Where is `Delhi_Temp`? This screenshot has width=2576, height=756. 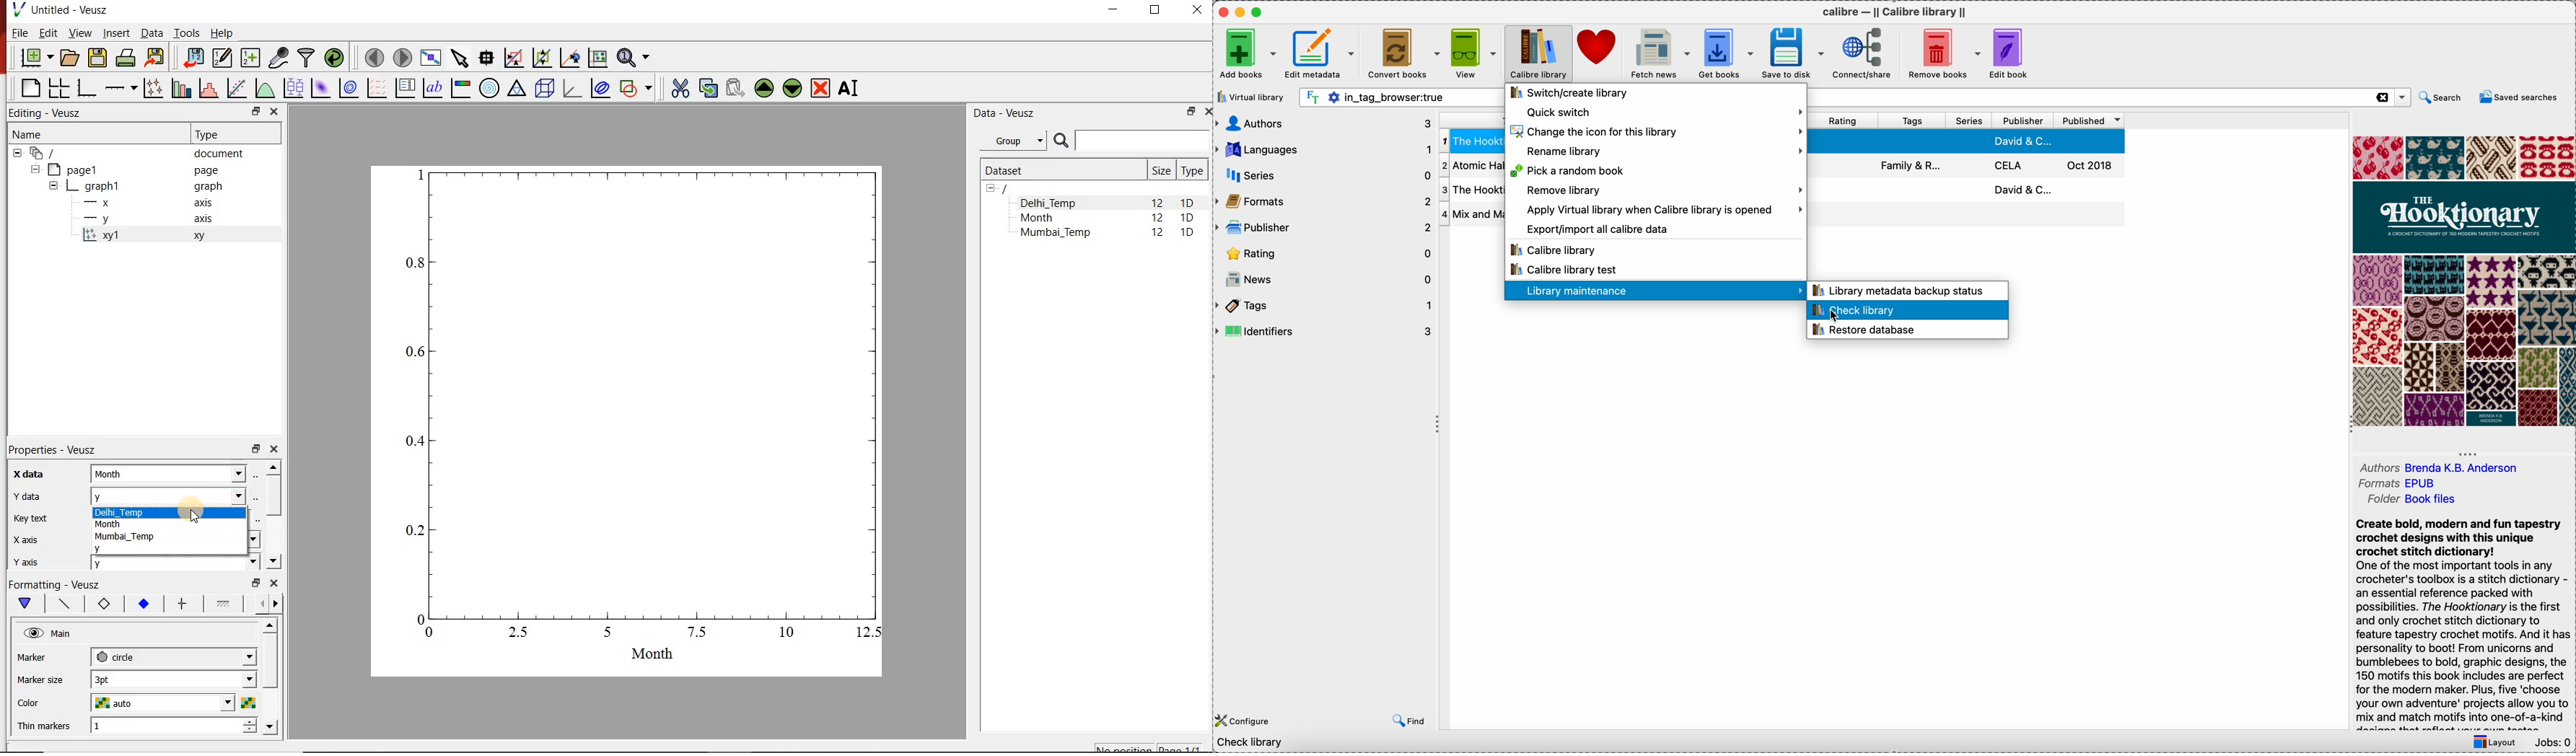
Delhi_Temp is located at coordinates (1051, 203).